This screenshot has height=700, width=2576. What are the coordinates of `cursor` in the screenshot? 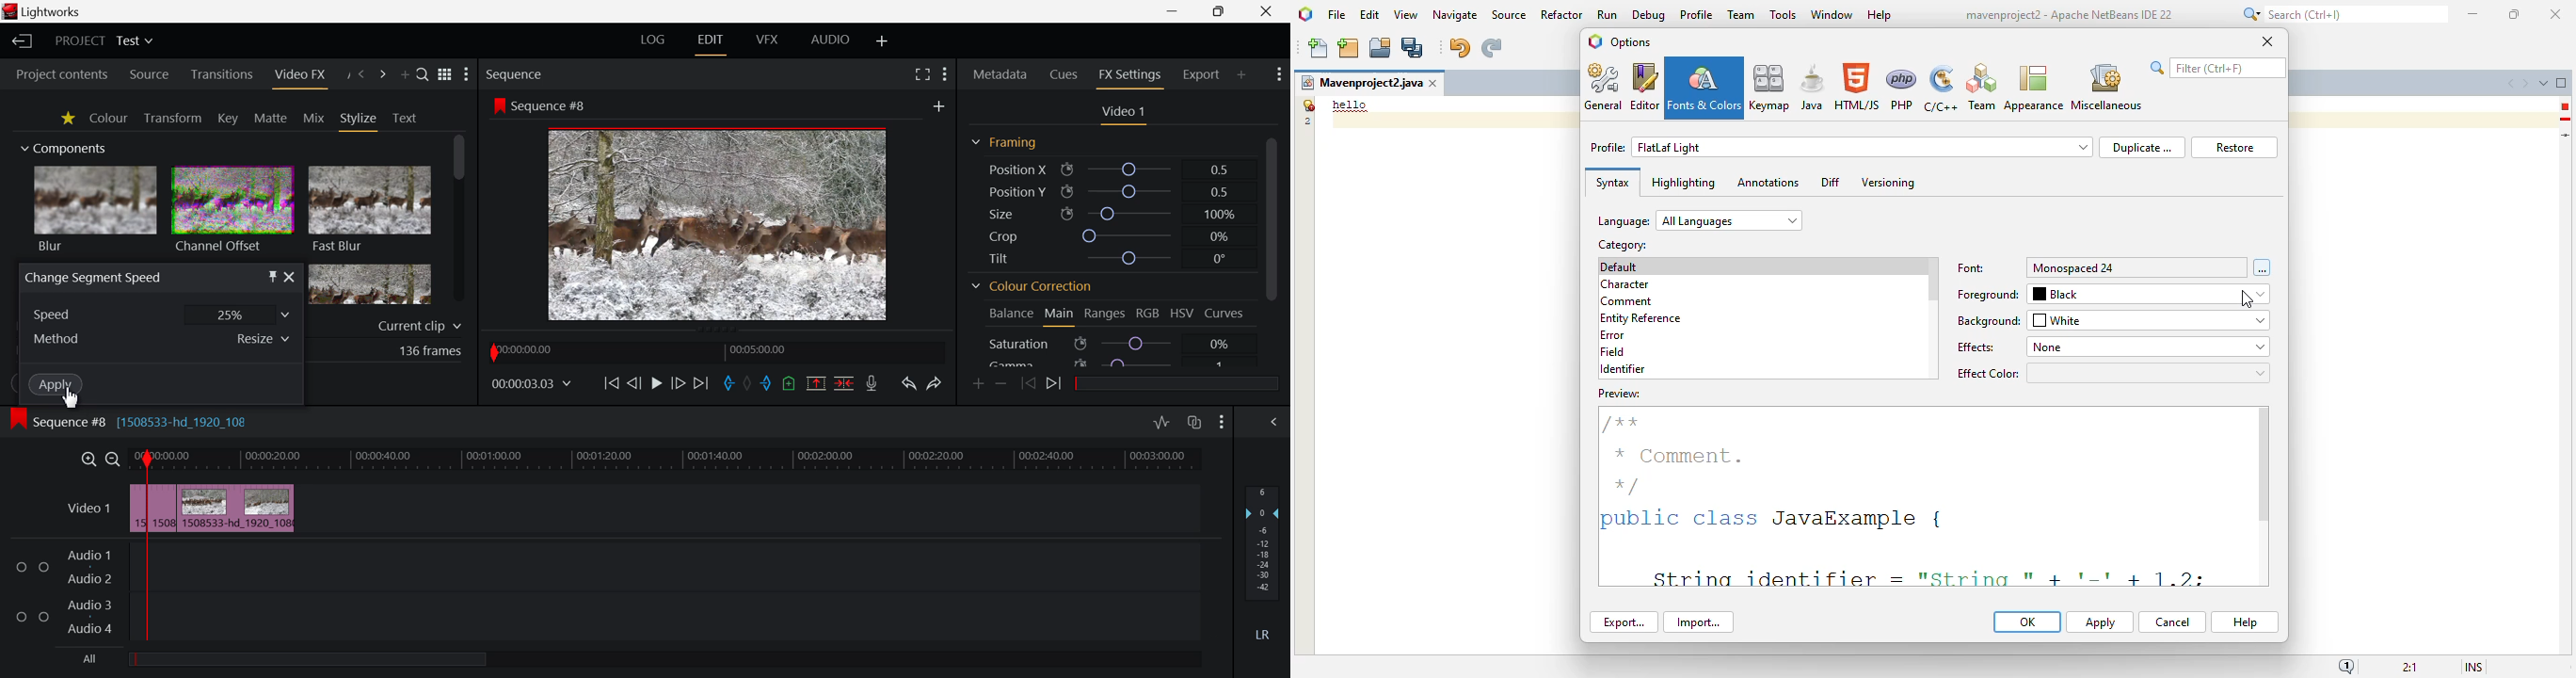 It's located at (2247, 299).